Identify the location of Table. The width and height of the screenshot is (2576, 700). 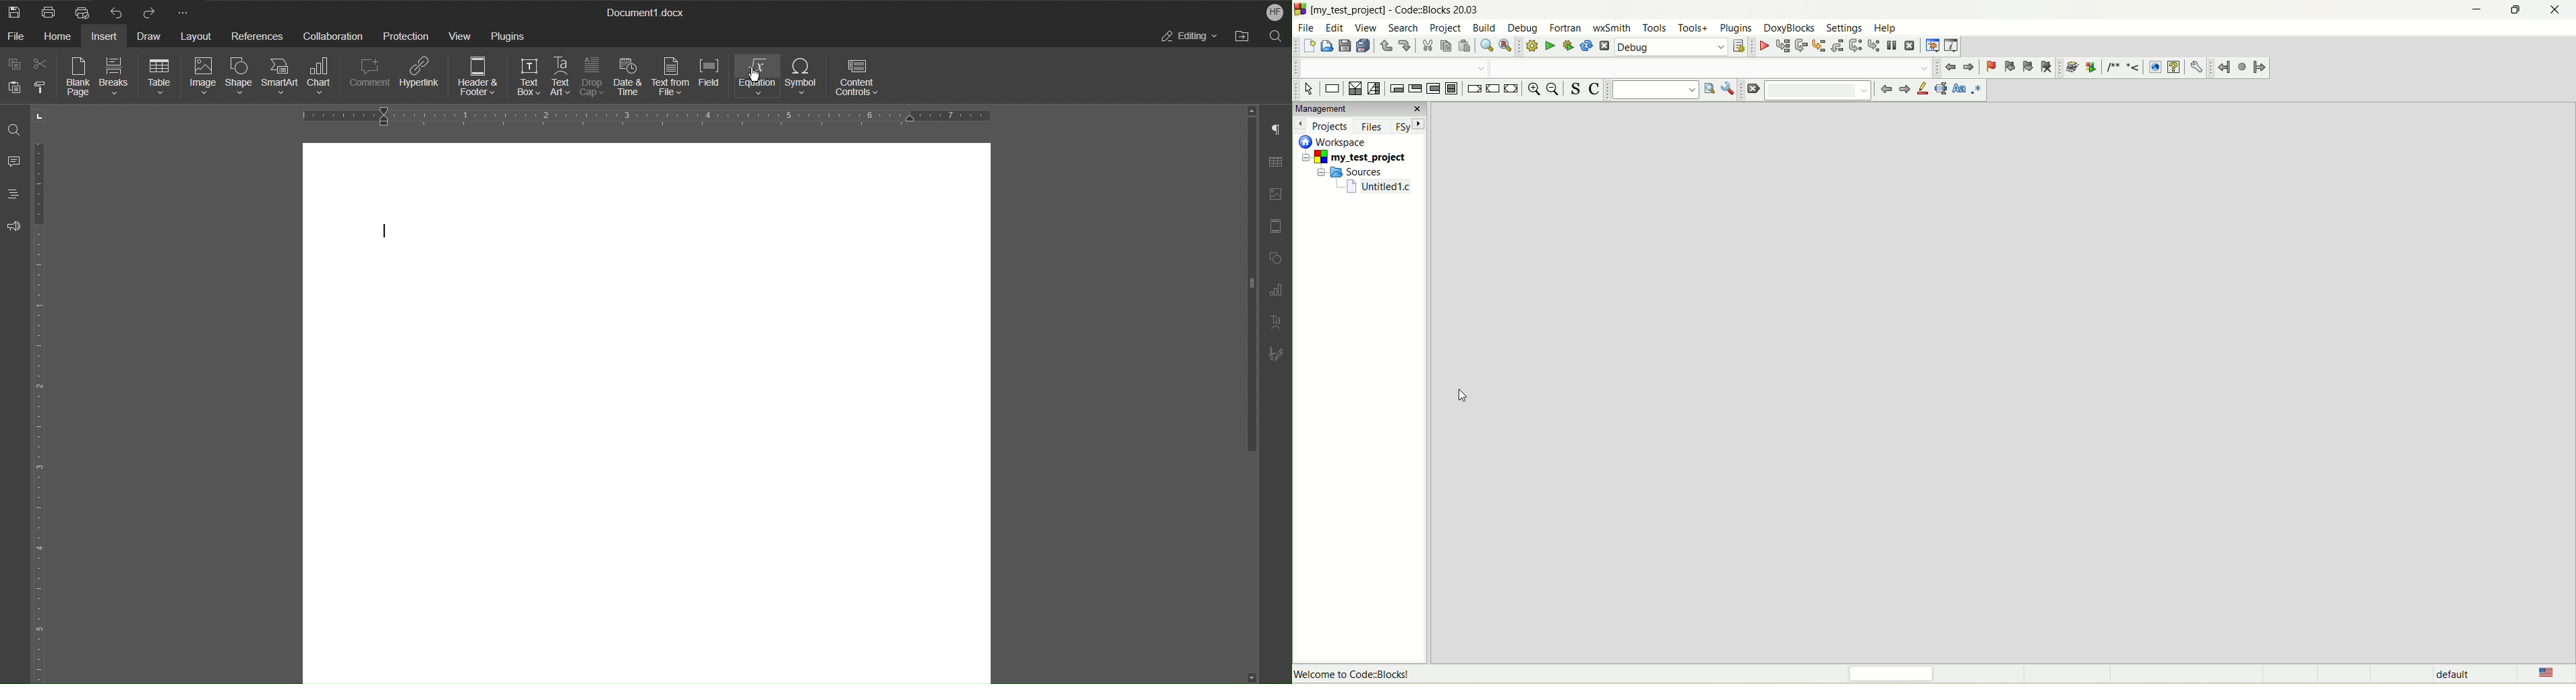
(158, 78).